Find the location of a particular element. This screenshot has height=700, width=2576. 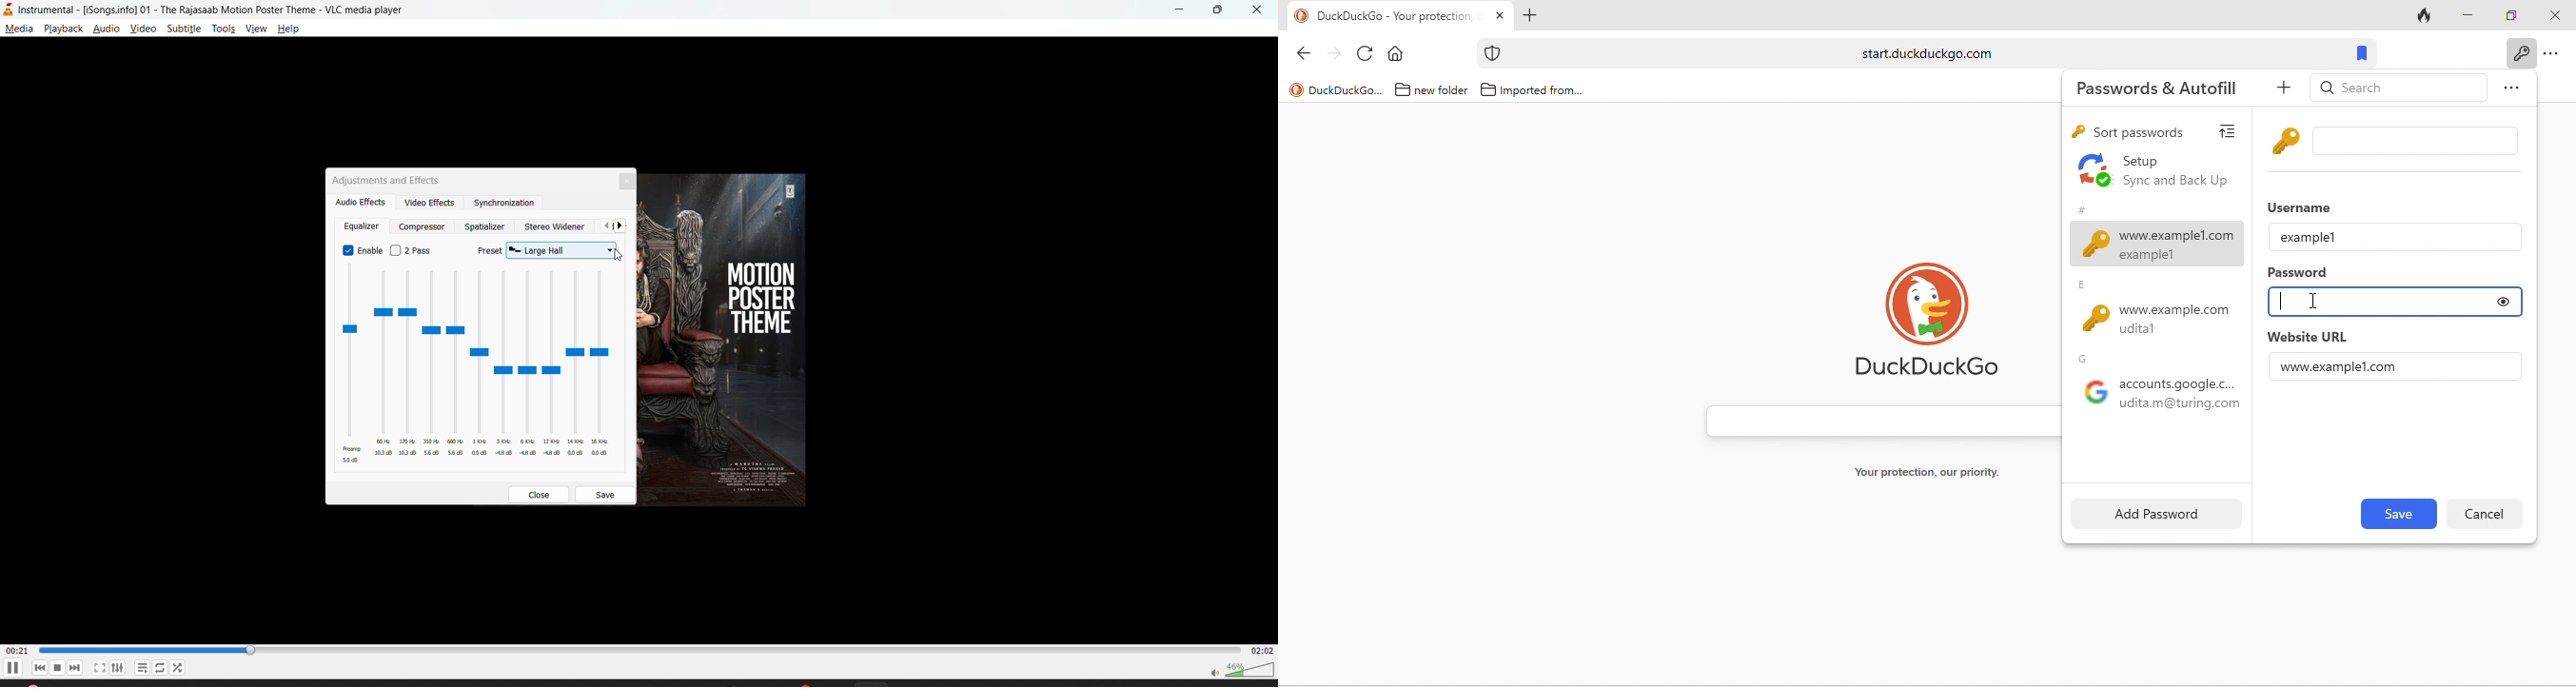

playlist is located at coordinates (142, 667).